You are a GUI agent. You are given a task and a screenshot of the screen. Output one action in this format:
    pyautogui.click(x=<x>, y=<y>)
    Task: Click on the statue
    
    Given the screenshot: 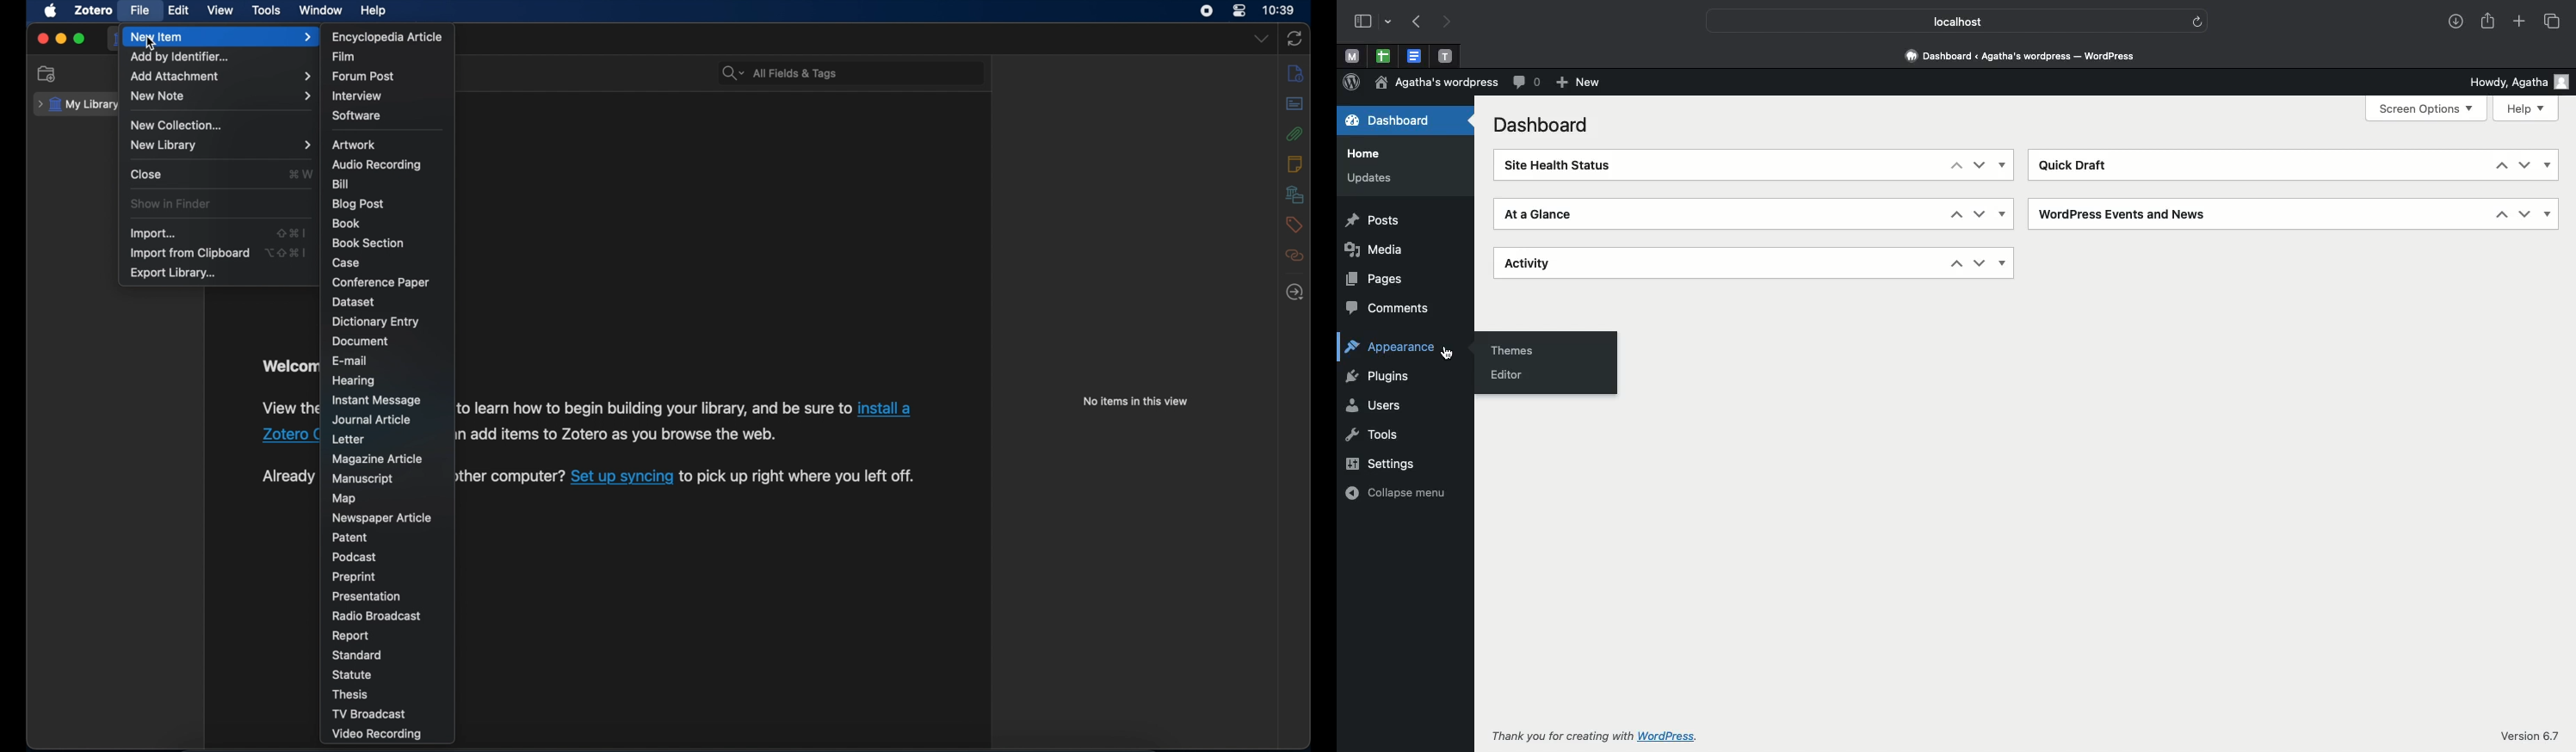 What is the action you would take?
    pyautogui.click(x=354, y=674)
    